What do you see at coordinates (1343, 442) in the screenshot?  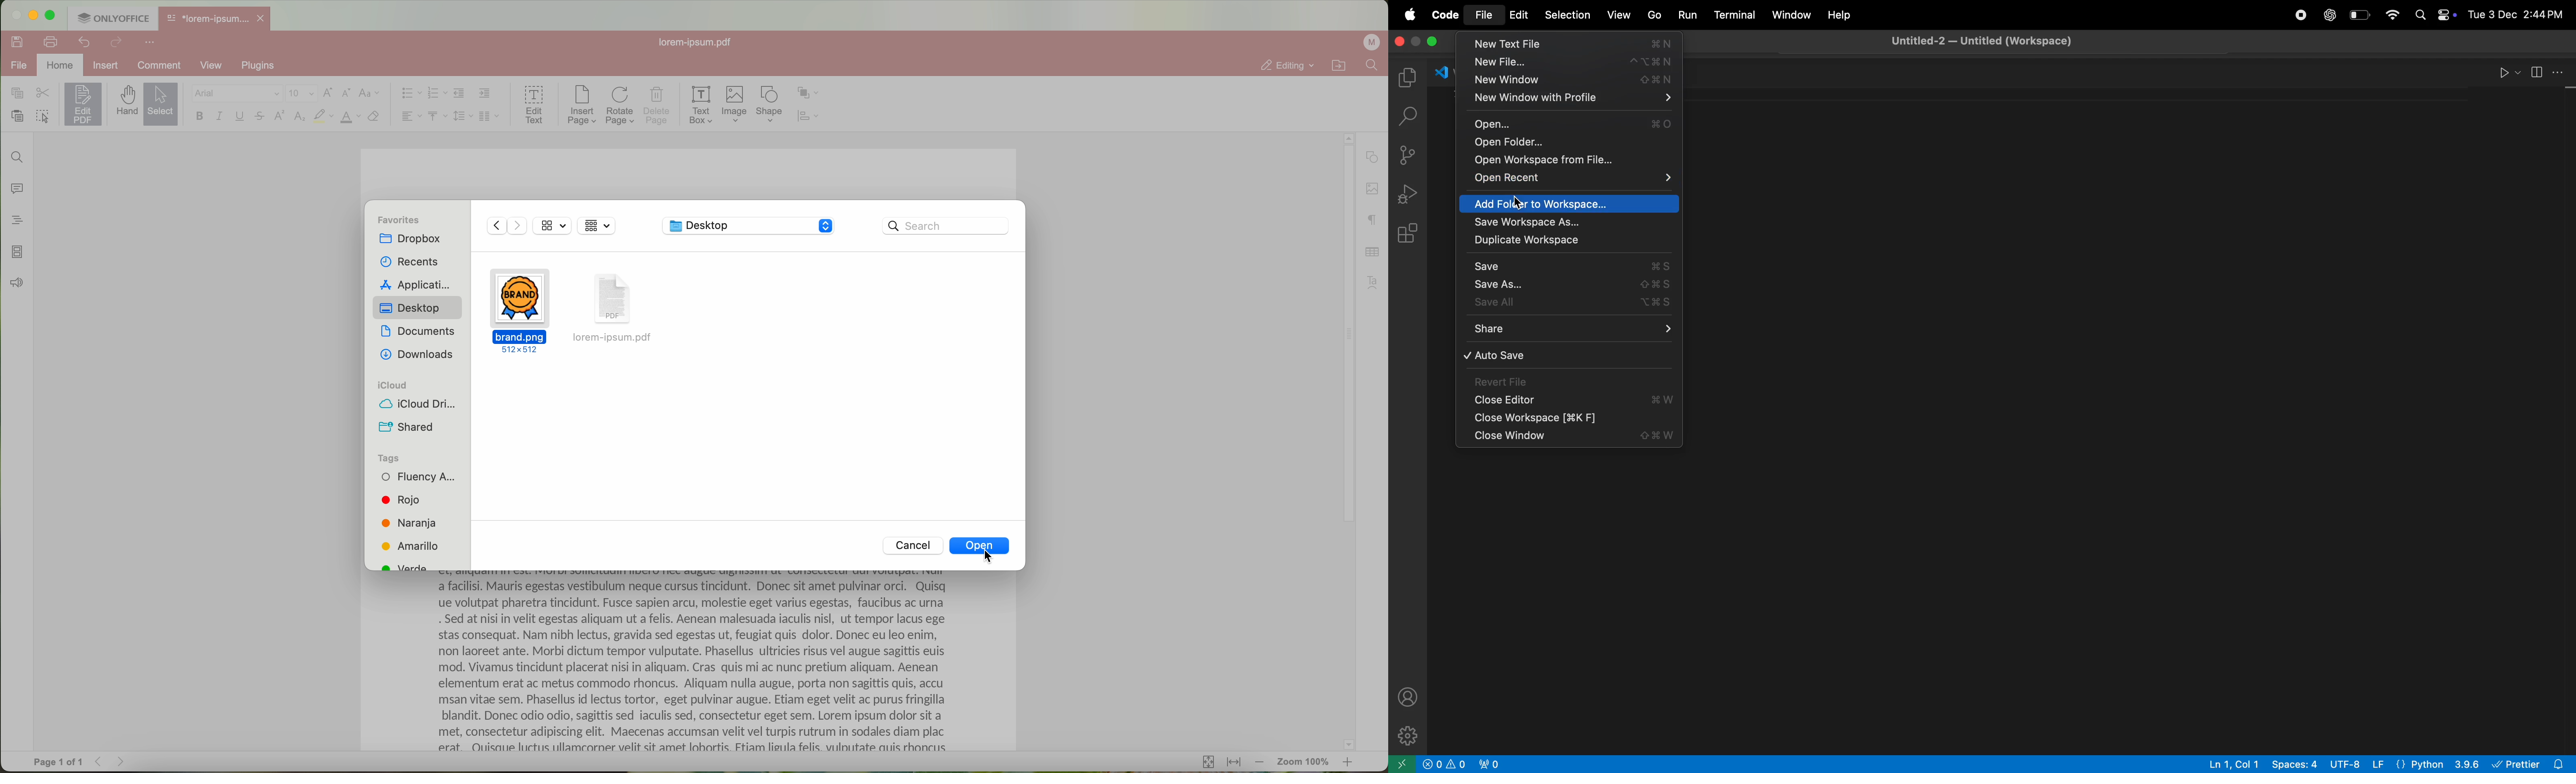 I see `scroll bar` at bounding box center [1343, 442].